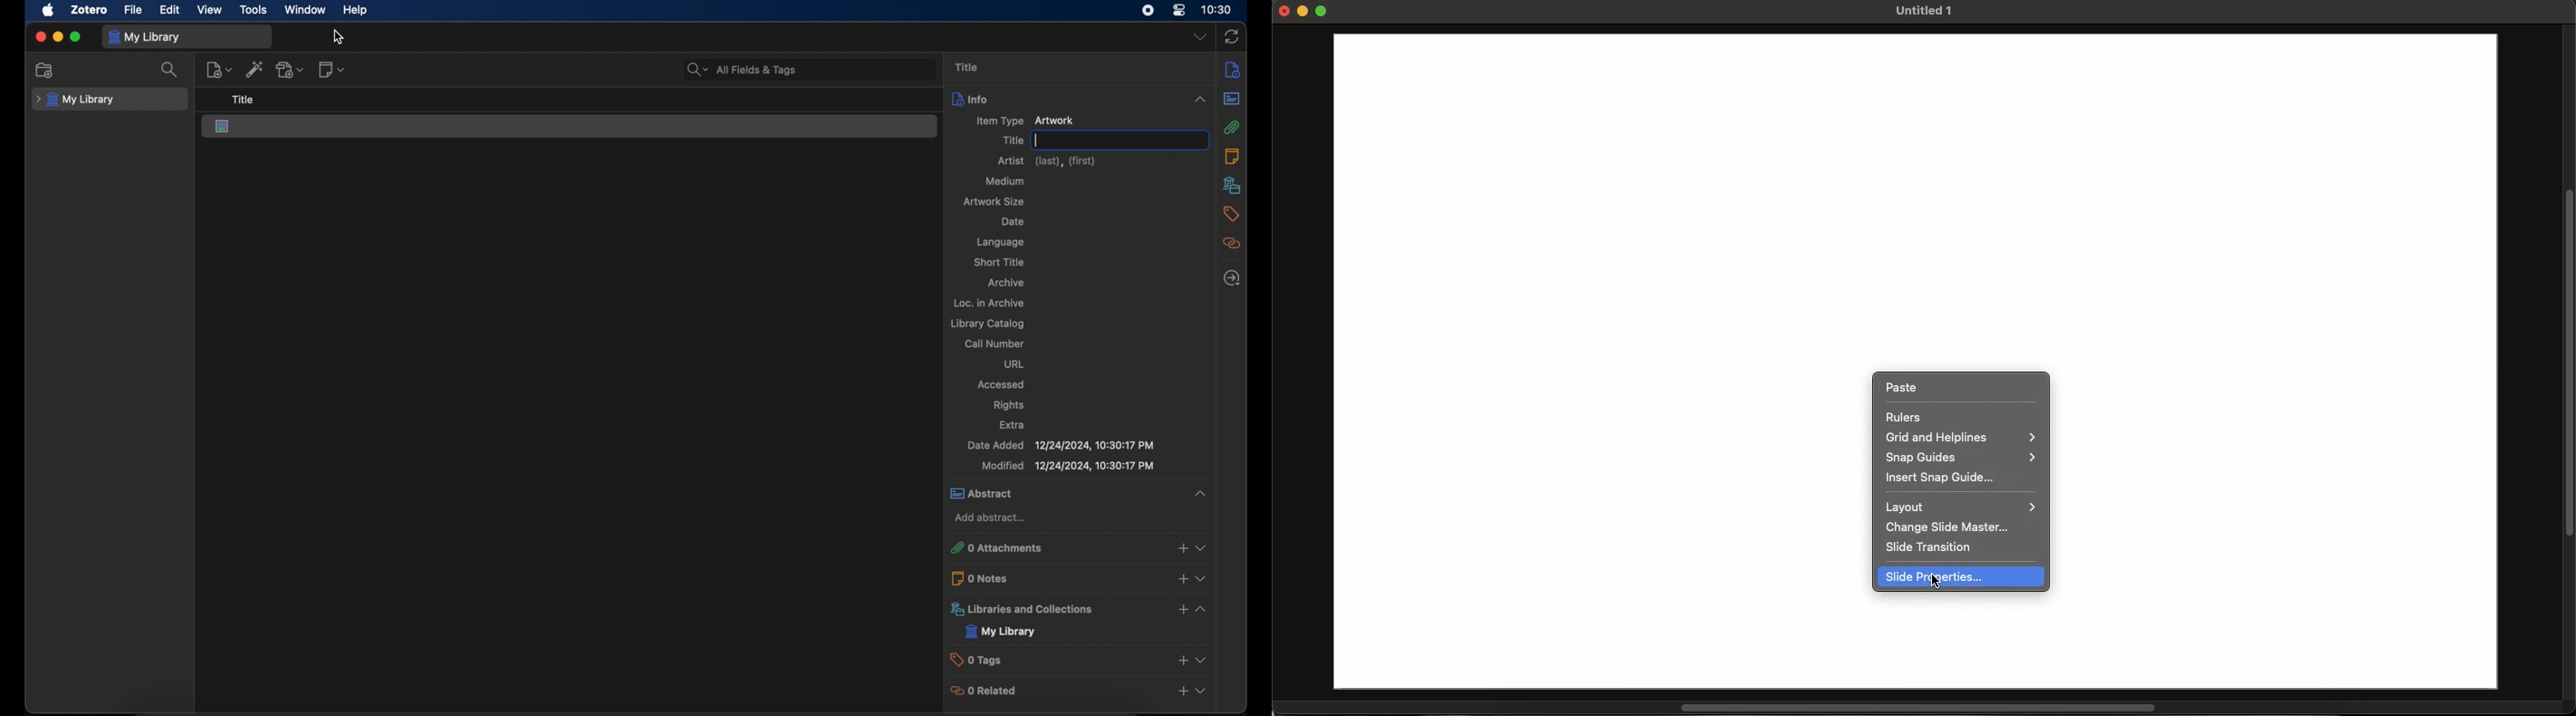 This screenshot has height=728, width=2576. Describe the element at coordinates (1183, 695) in the screenshot. I see `add` at that location.